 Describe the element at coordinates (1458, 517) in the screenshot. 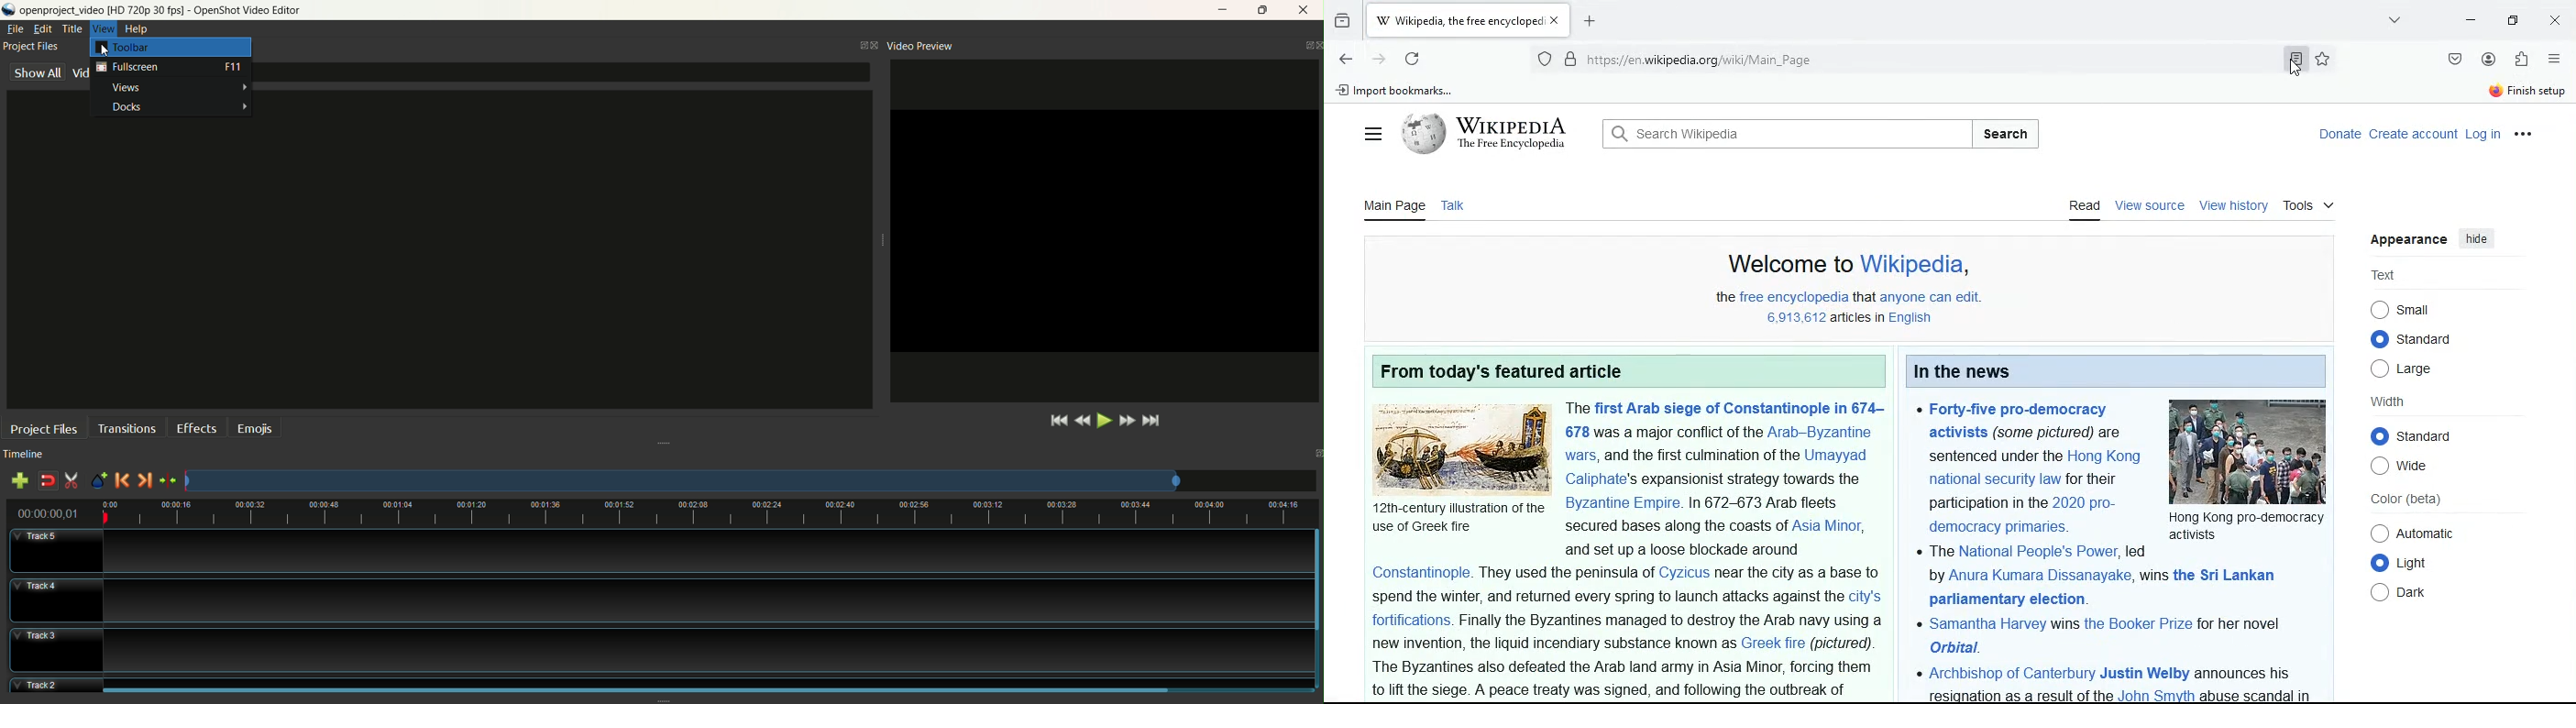

I see `photo description` at that location.